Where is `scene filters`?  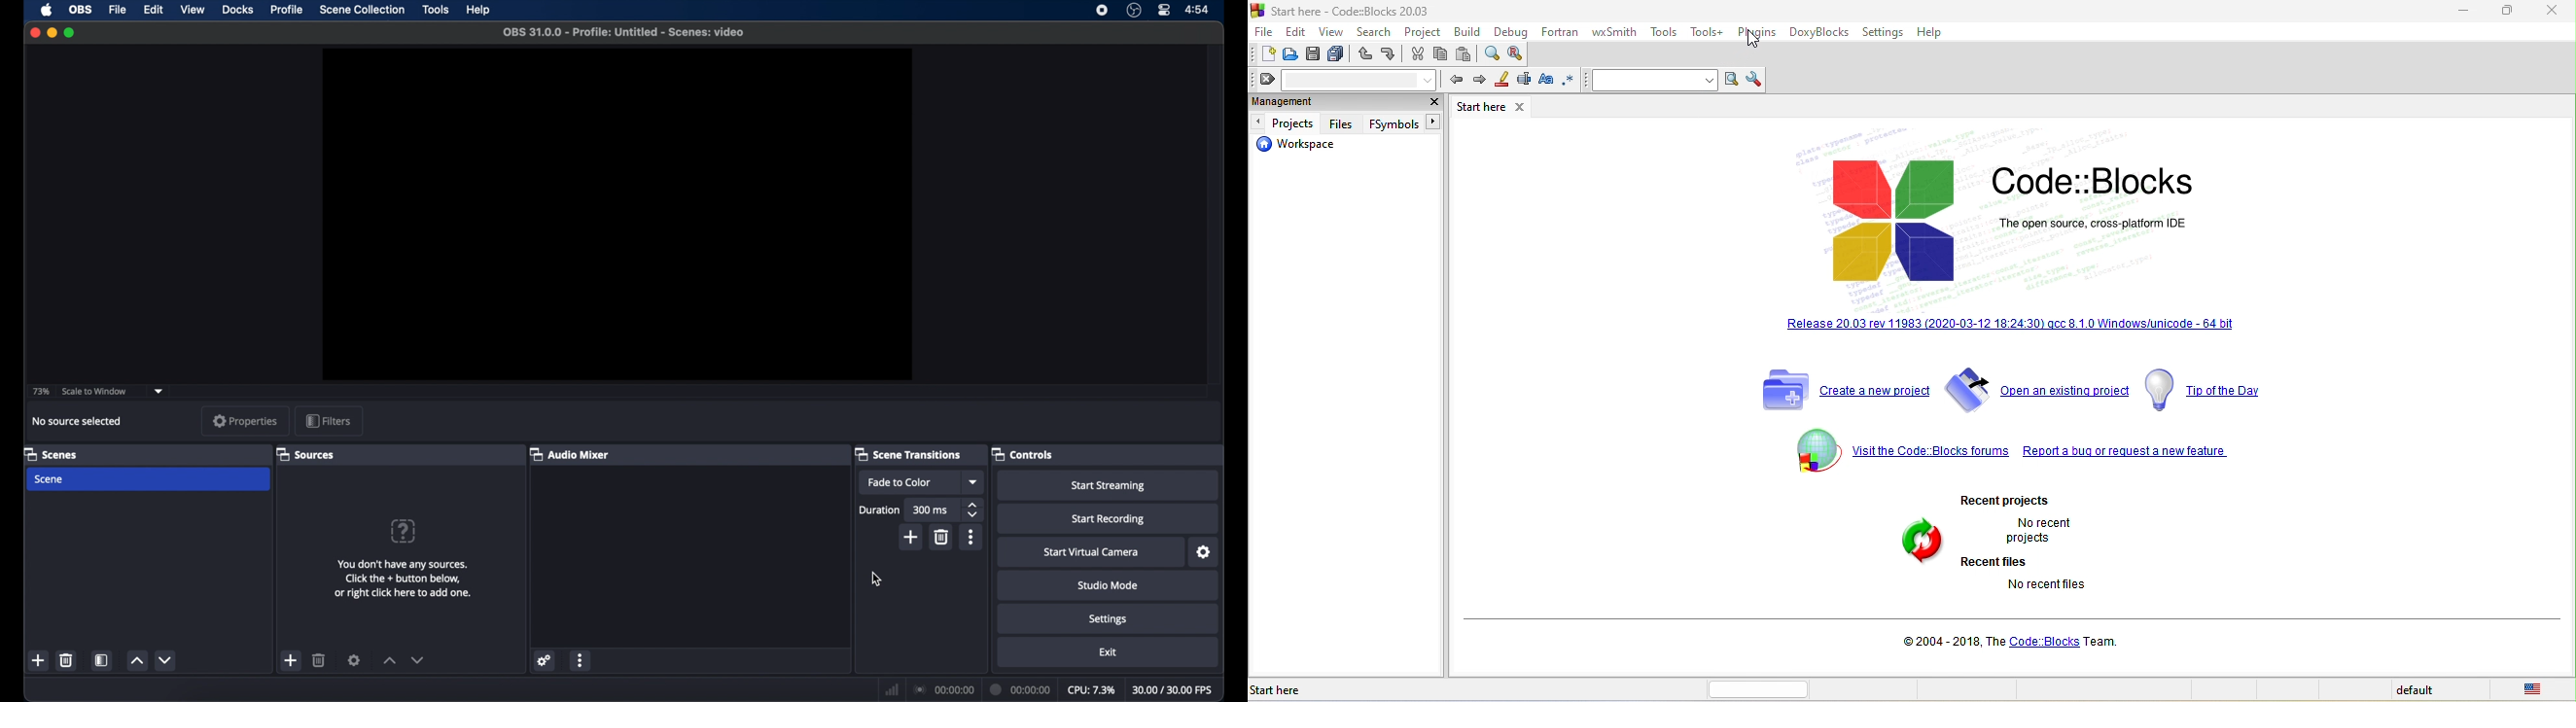 scene filters is located at coordinates (101, 660).